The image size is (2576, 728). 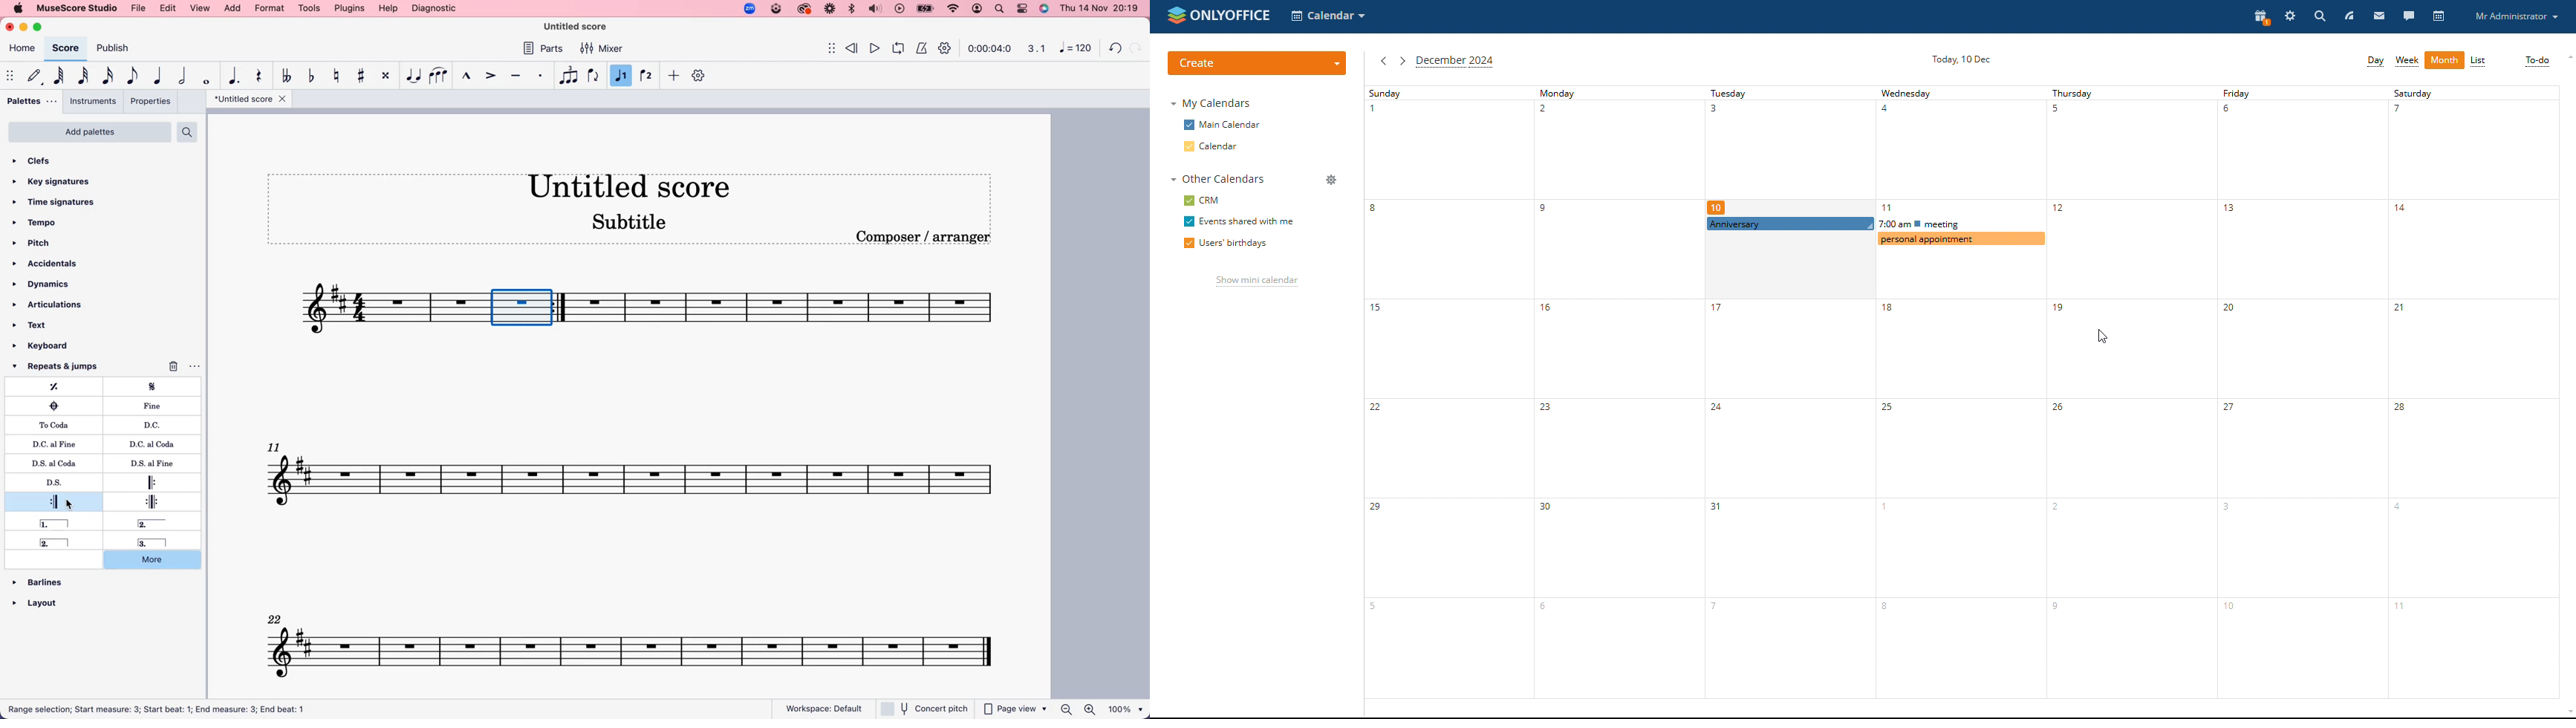 I want to click on keyboard, so click(x=55, y=346).